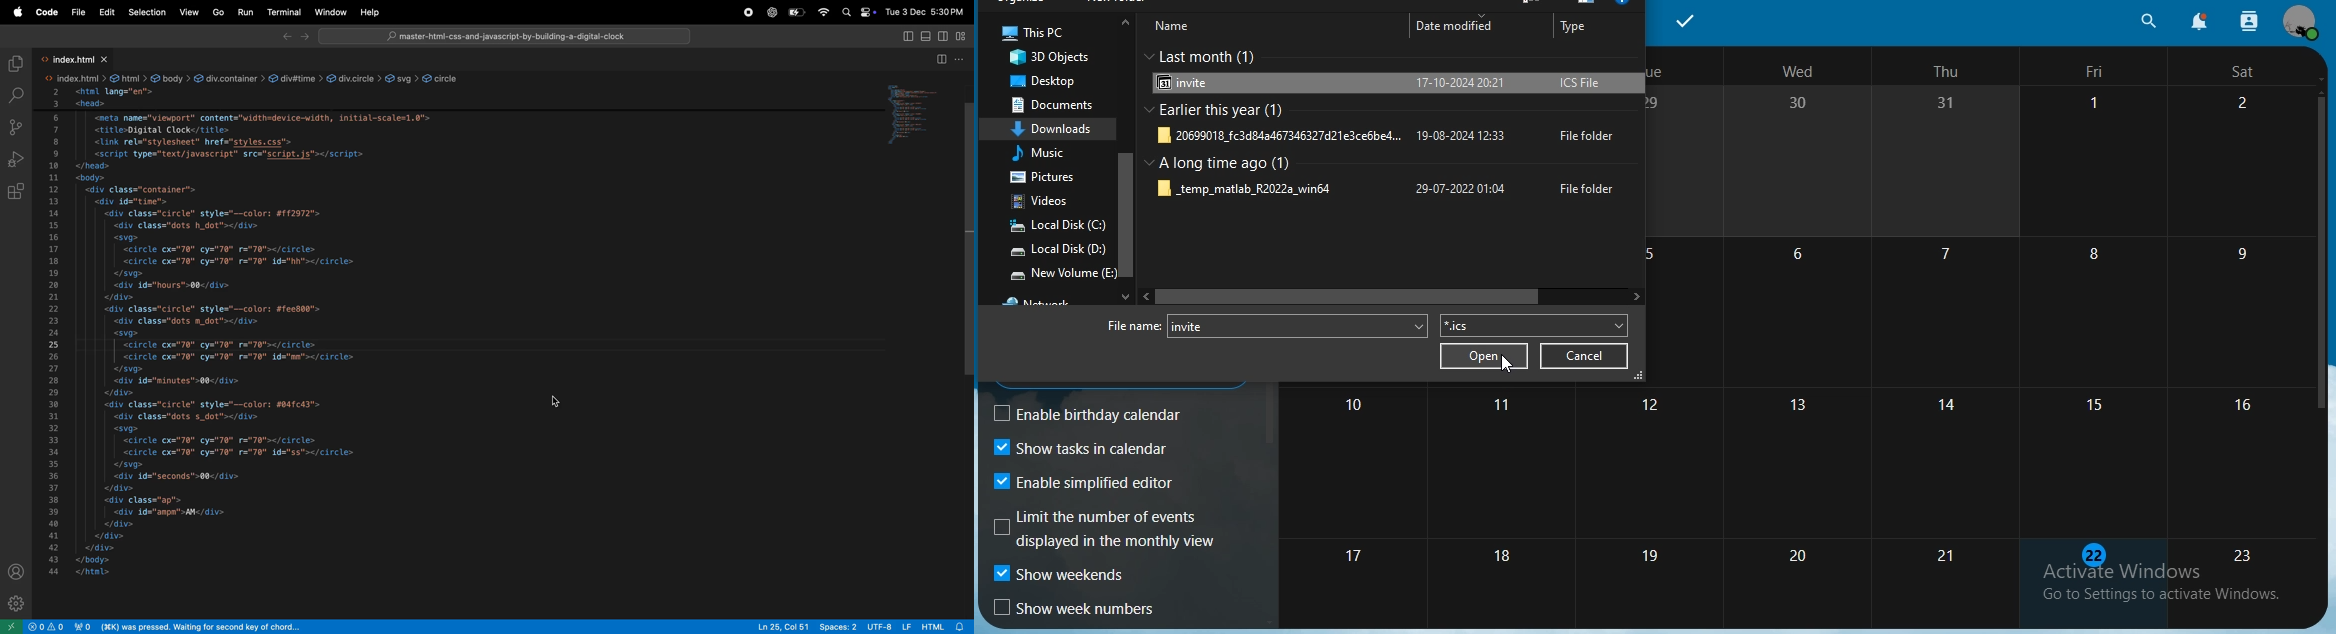  Describe the element at coordinates (1181, 26) in the screenshot. I see `name` at that location.